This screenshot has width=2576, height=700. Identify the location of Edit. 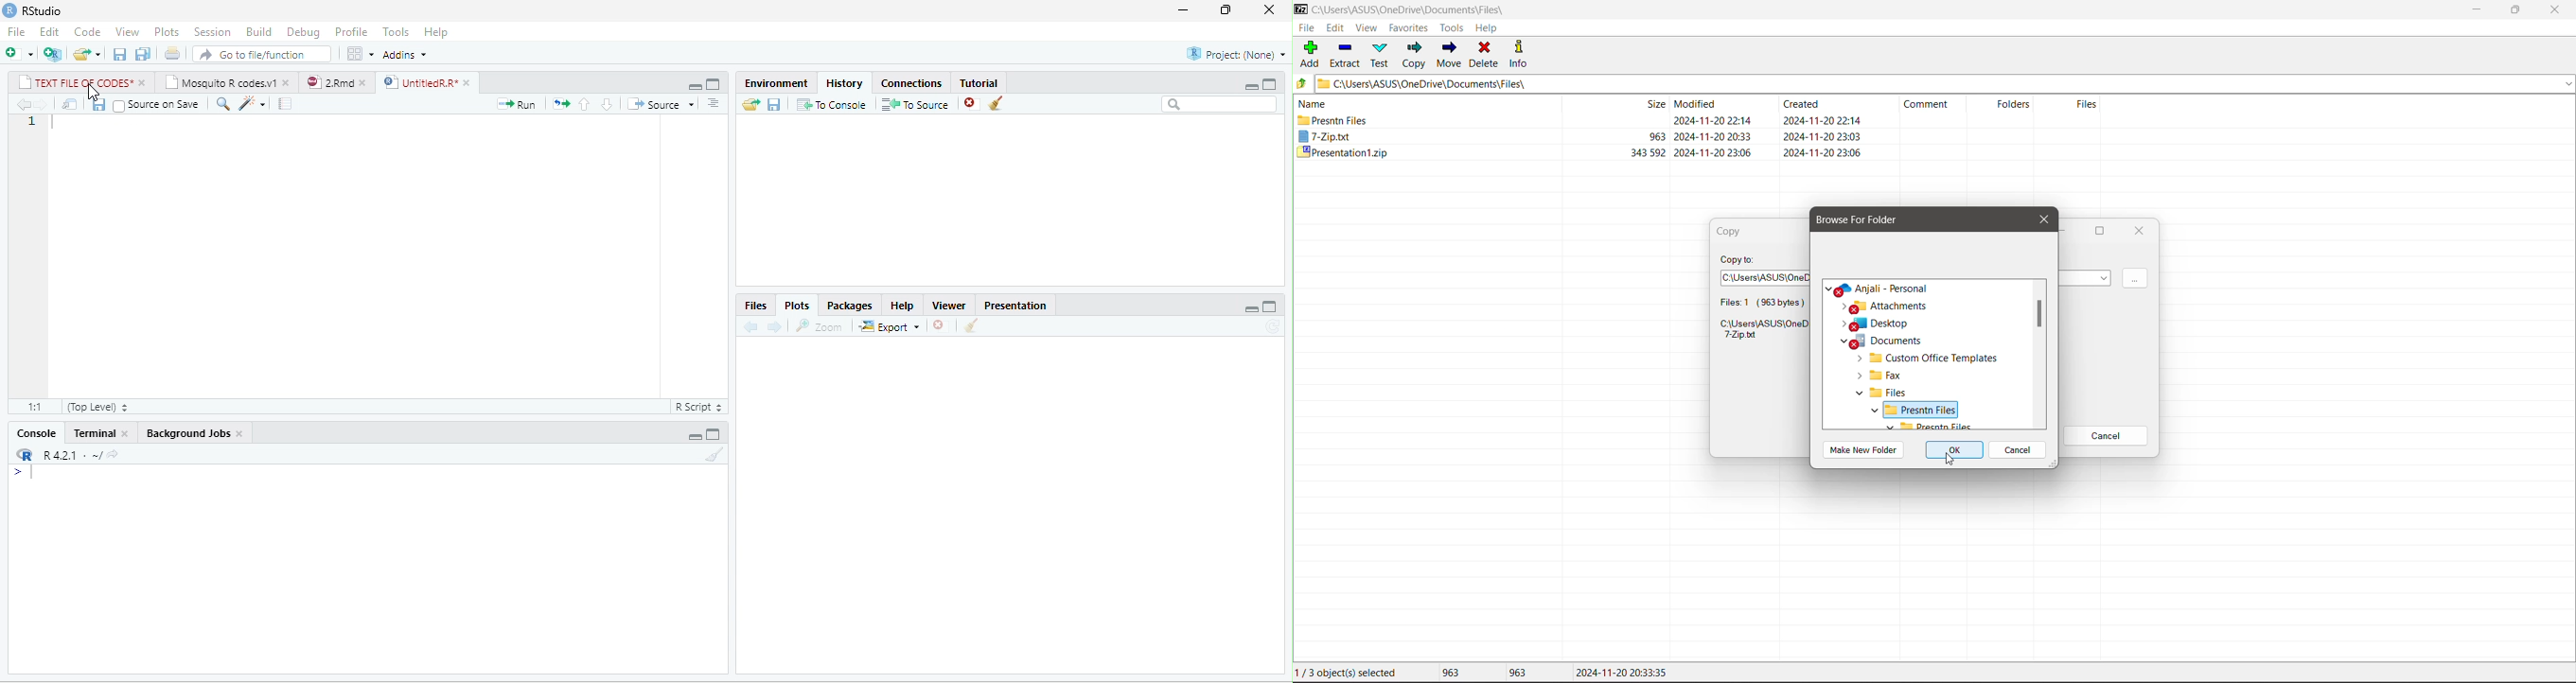
(49, 31).